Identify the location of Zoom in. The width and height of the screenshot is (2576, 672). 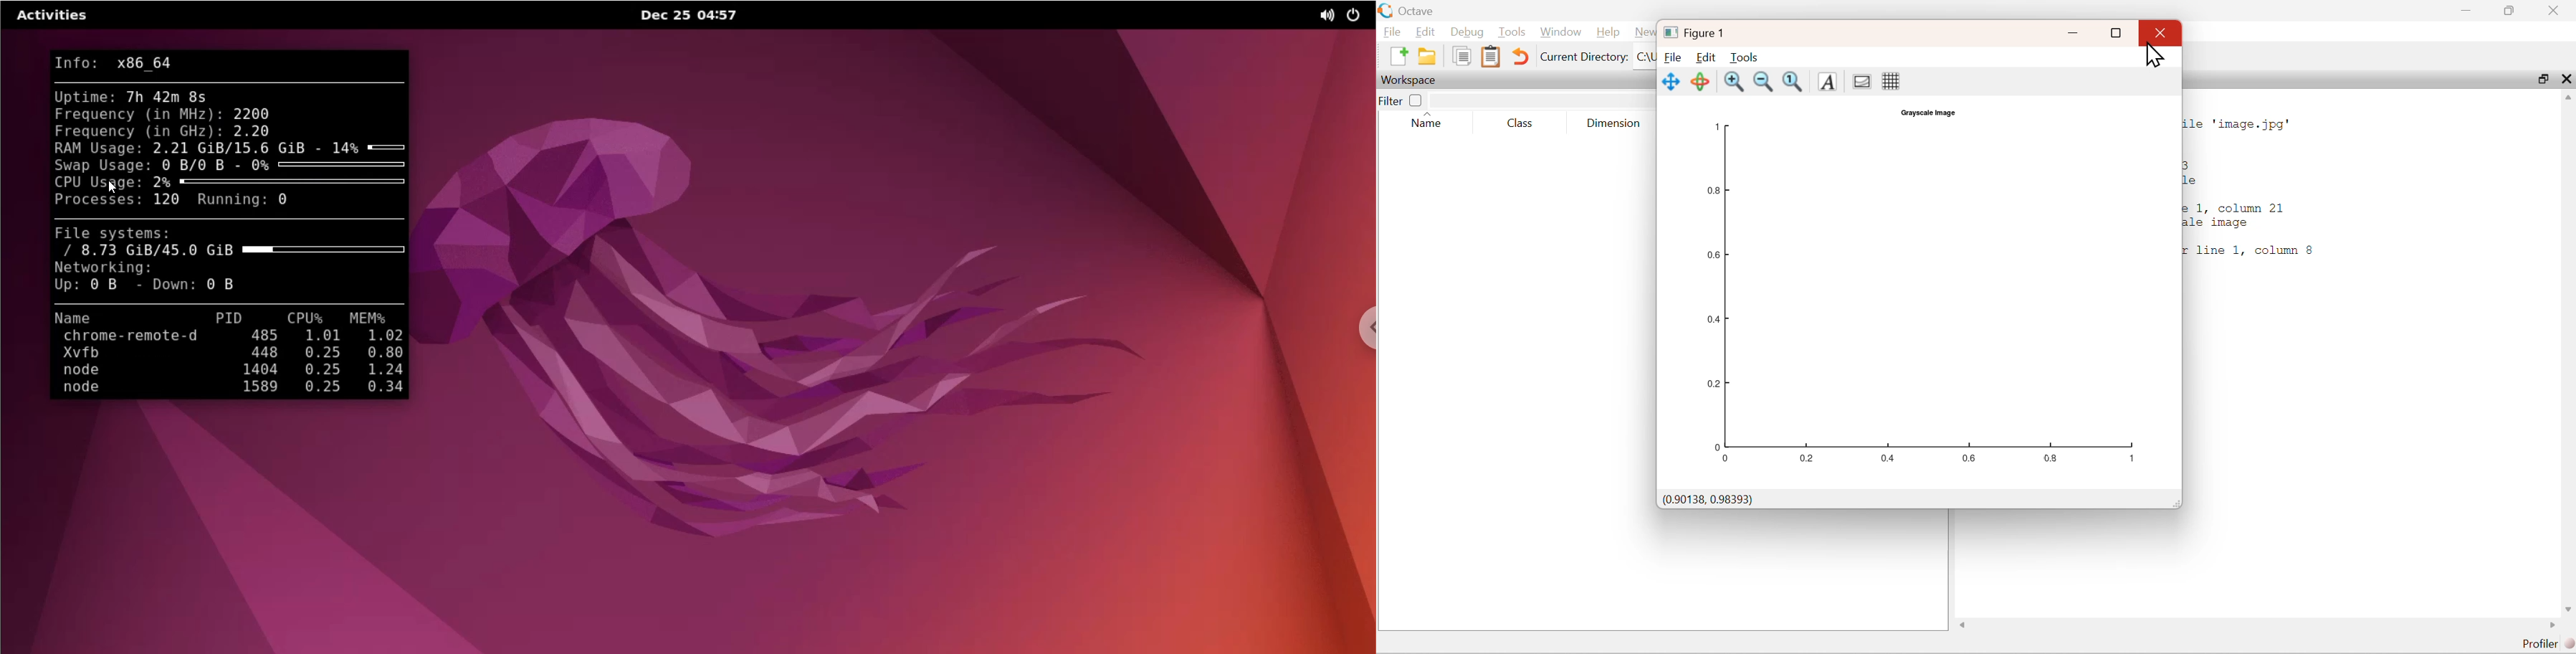
(1735, 82).